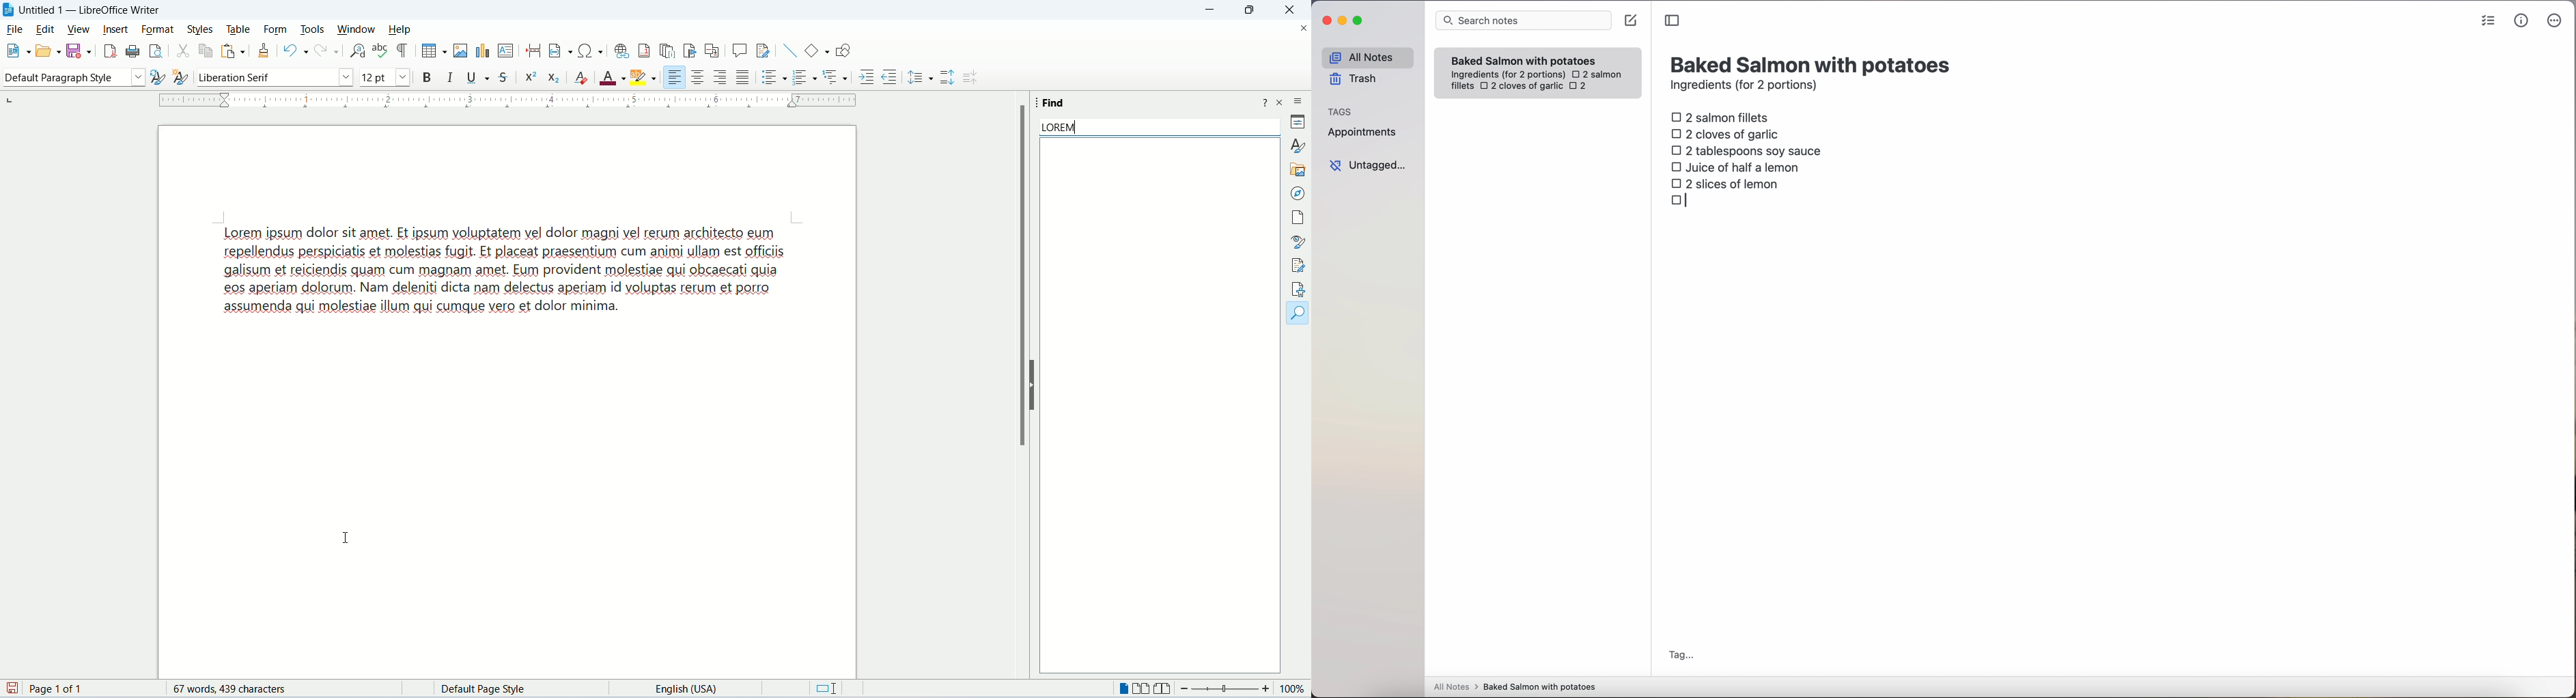 The image size is (2576, 700). Describe the element at coordinates (790, 51) in the screenshot. I see `insert line` at that location.